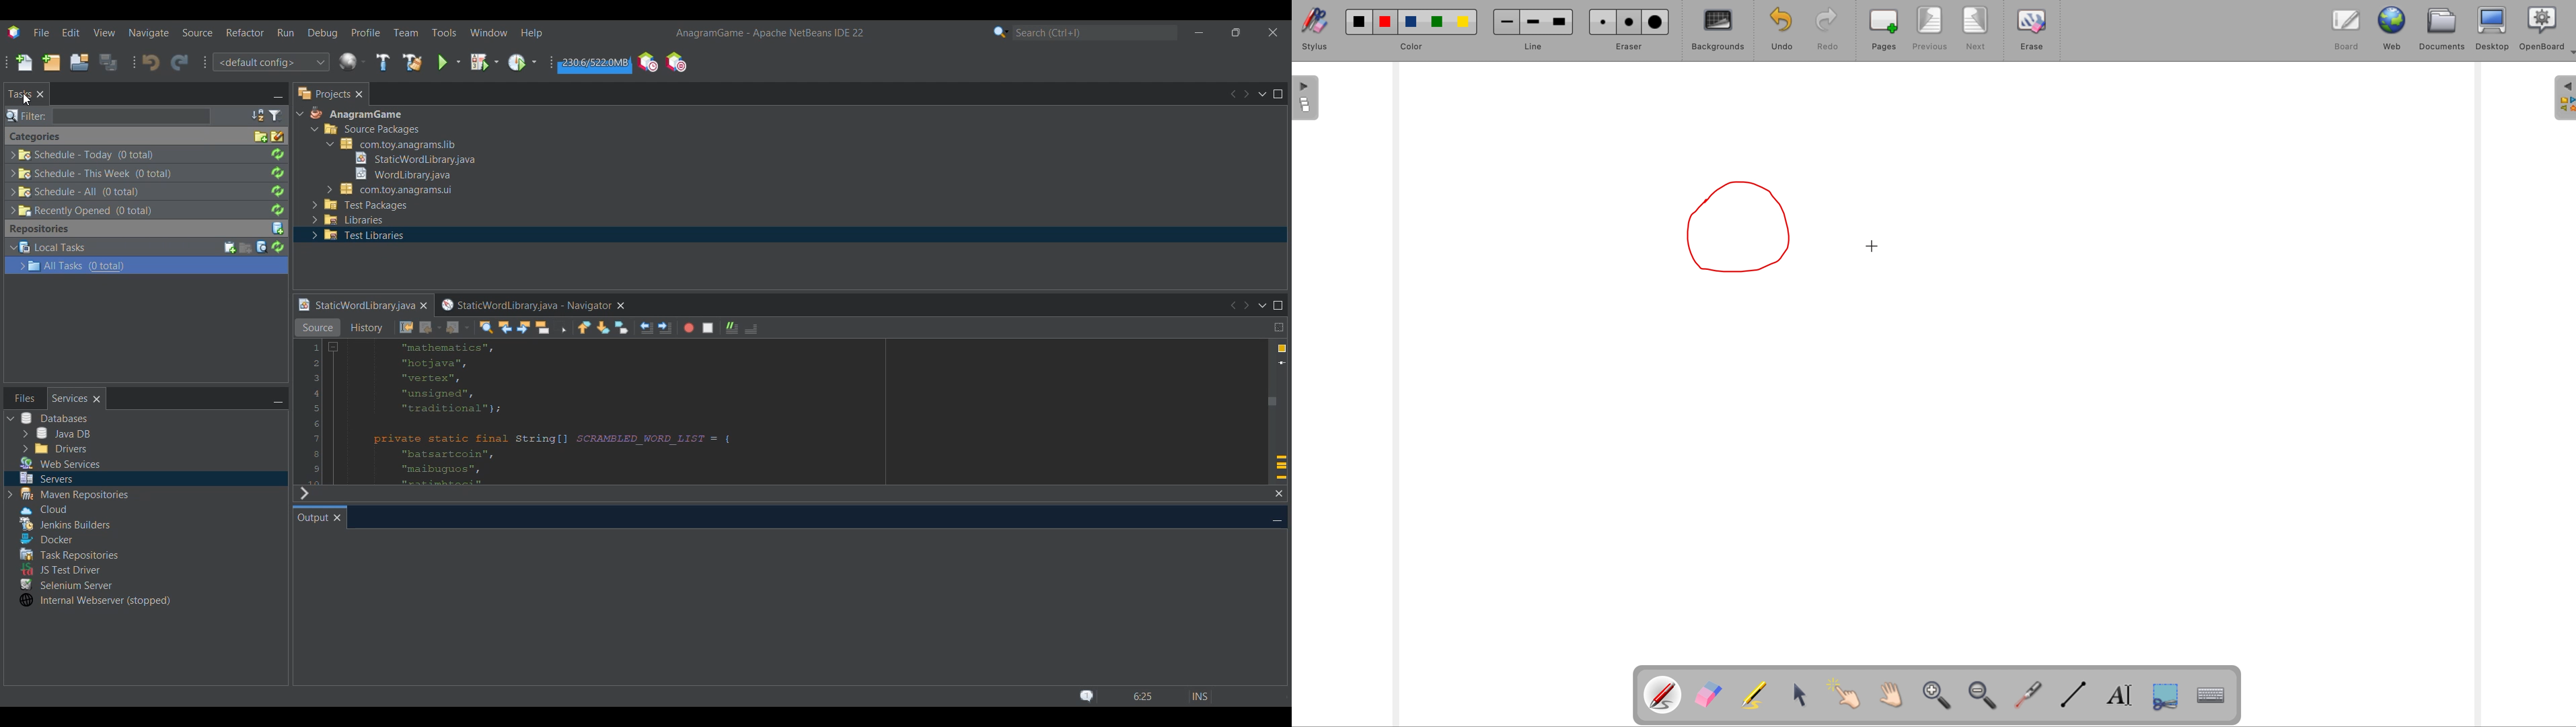 This screenshot has width=2576, height=728. I want to click on Comment, so click(732, 328).